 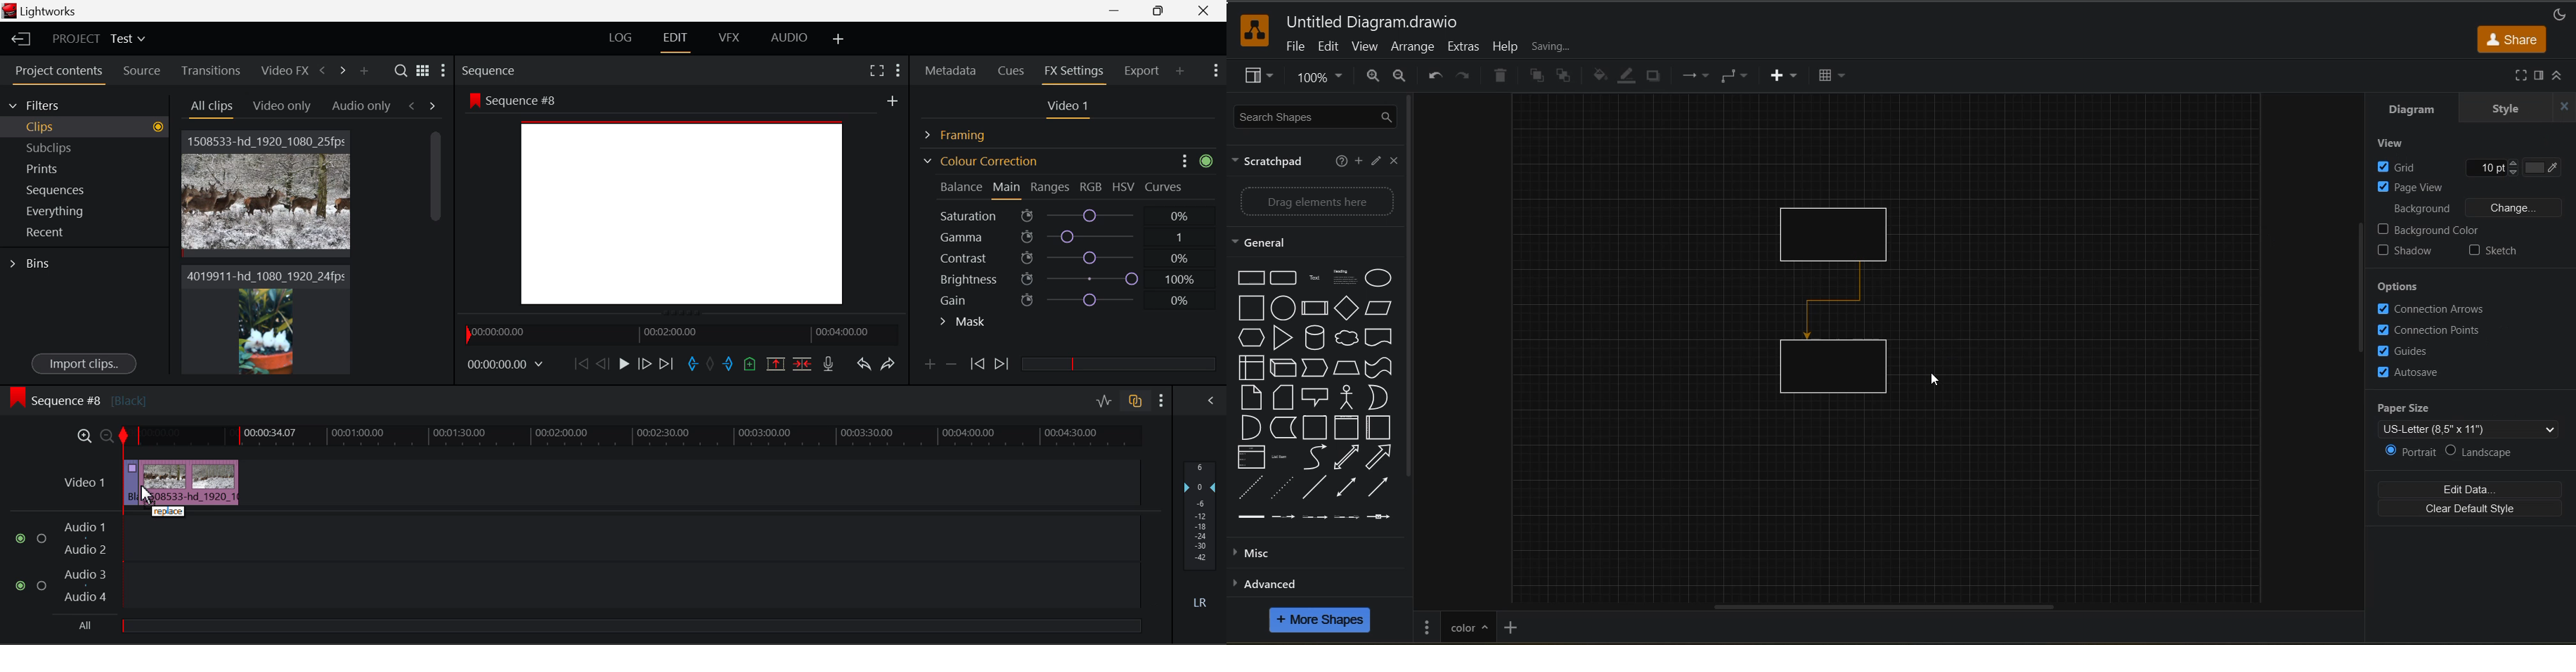 I want to click on Redo, so click(x=888, y=363).